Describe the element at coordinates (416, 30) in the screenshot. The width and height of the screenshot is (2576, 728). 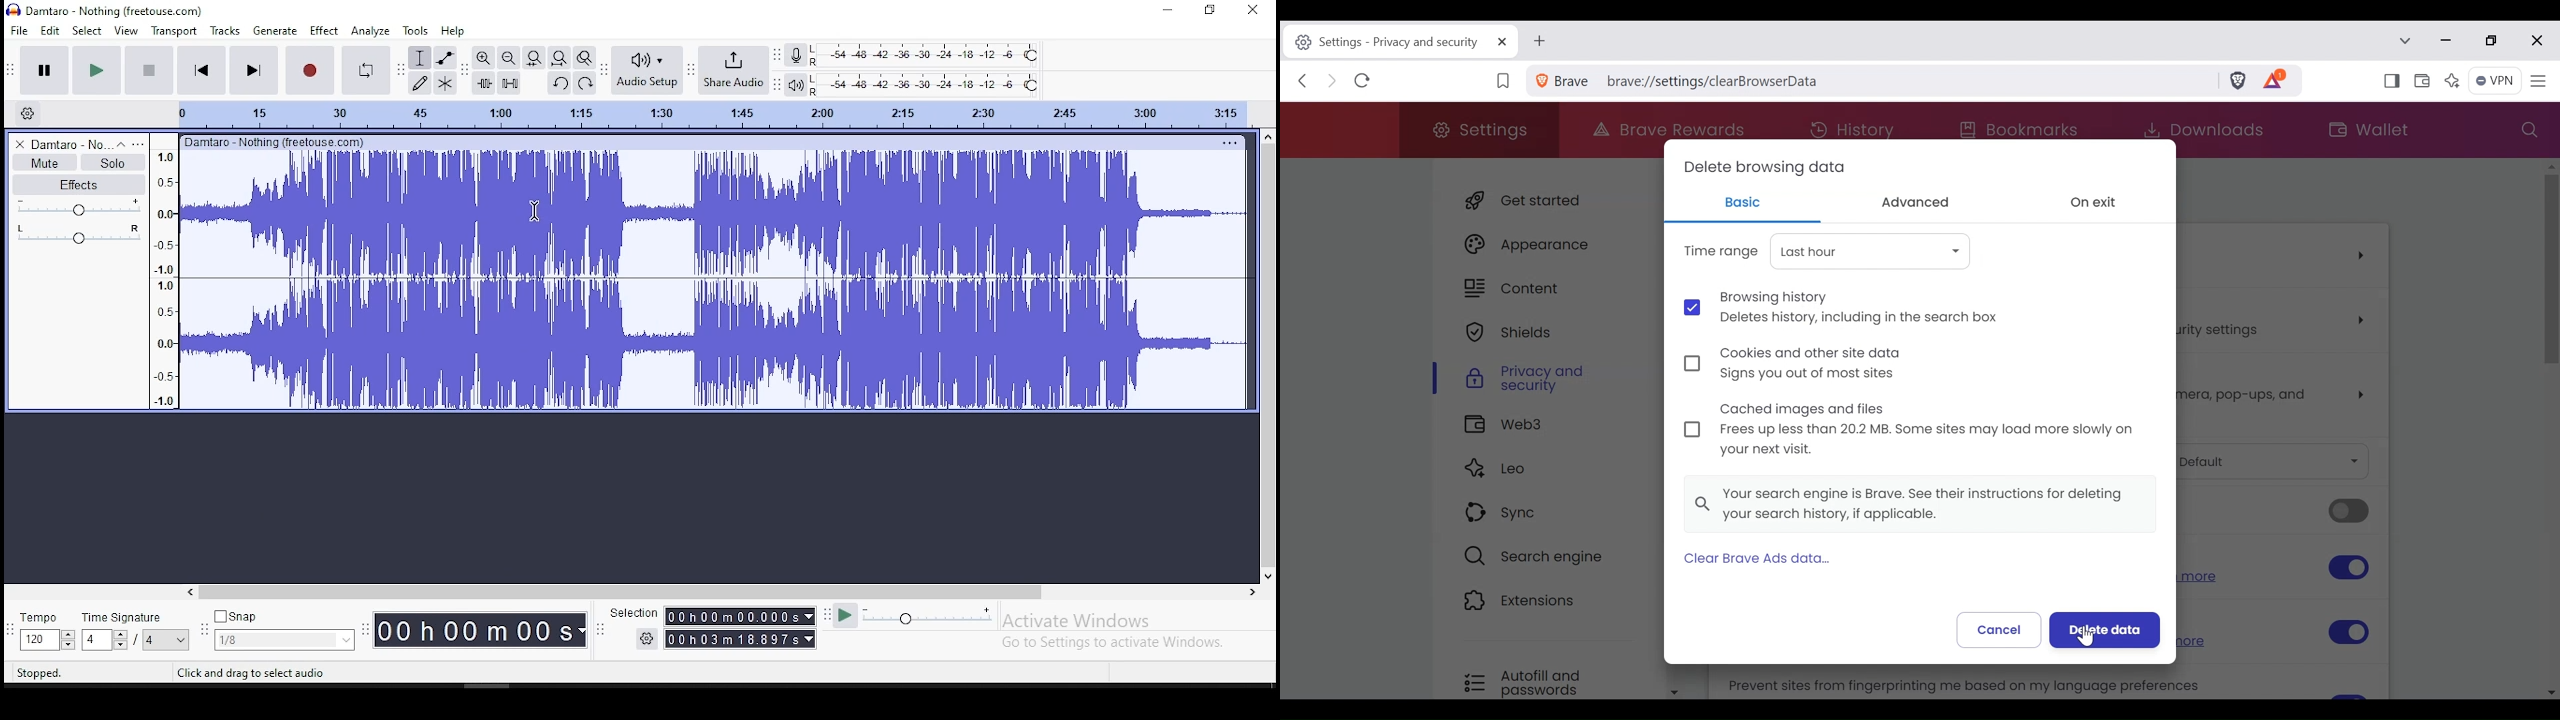
I see `tools` at that location.